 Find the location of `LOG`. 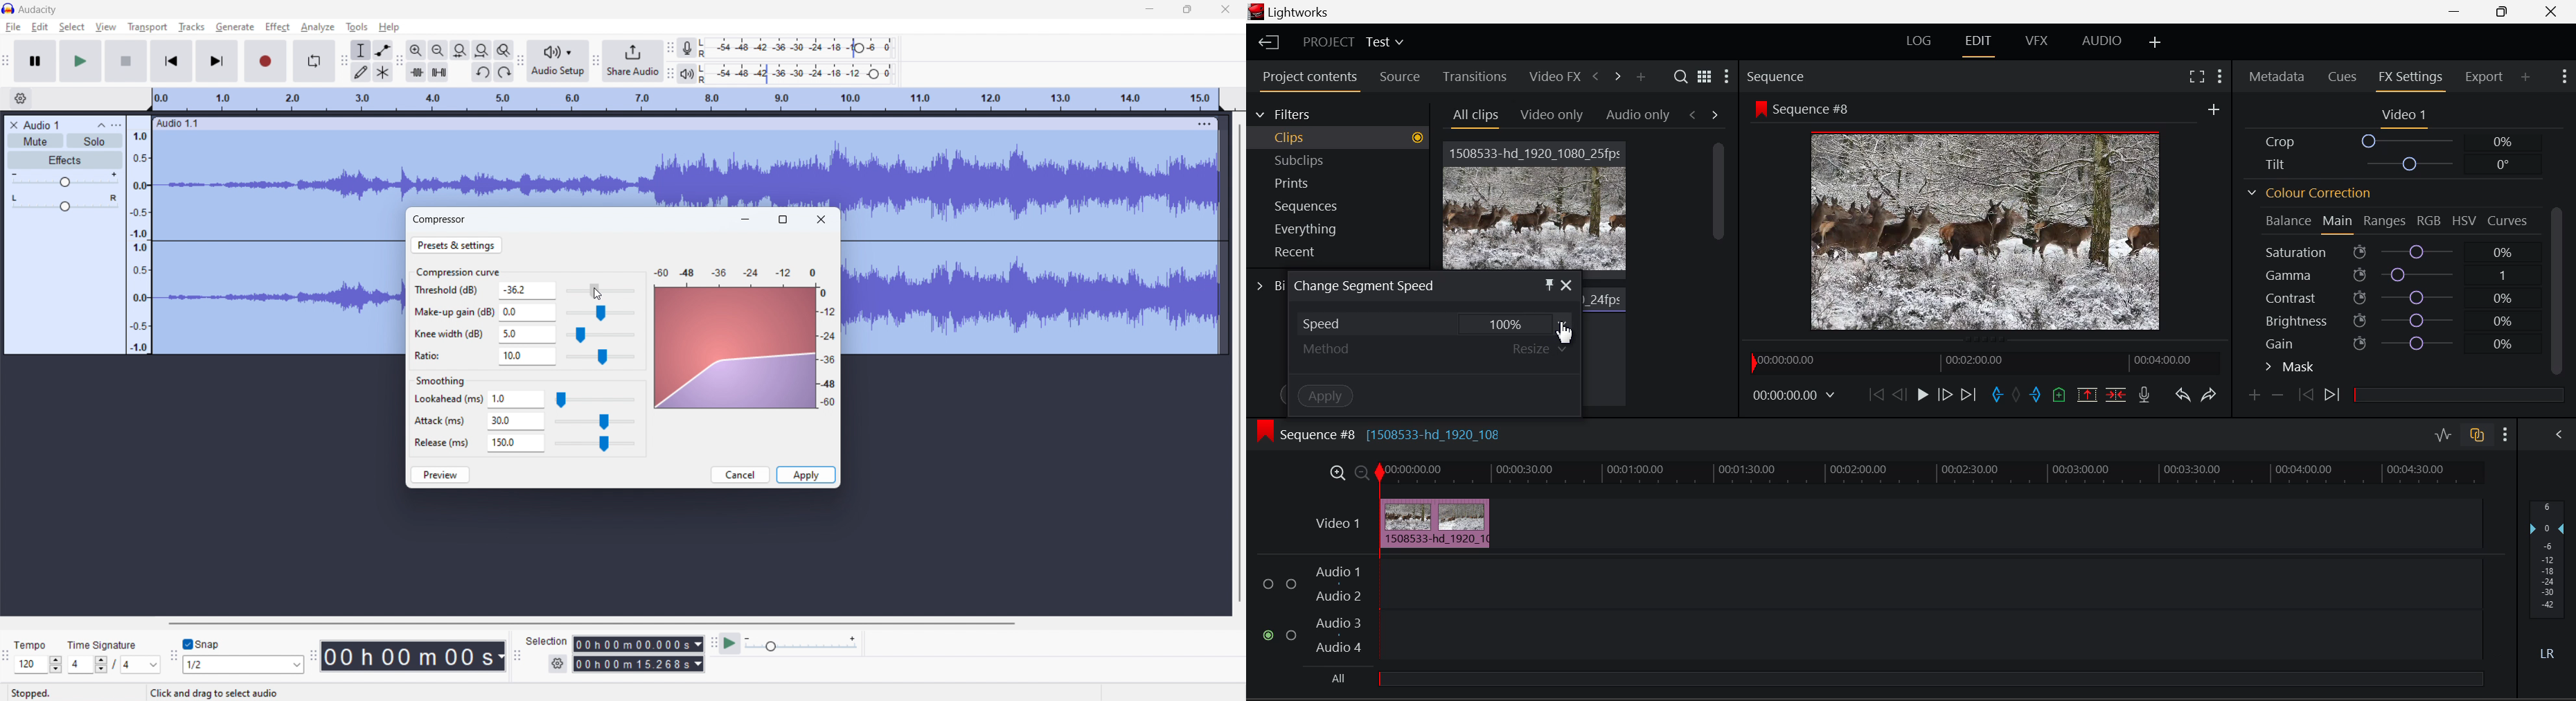

LOG is located at coordinates (1921, 40).